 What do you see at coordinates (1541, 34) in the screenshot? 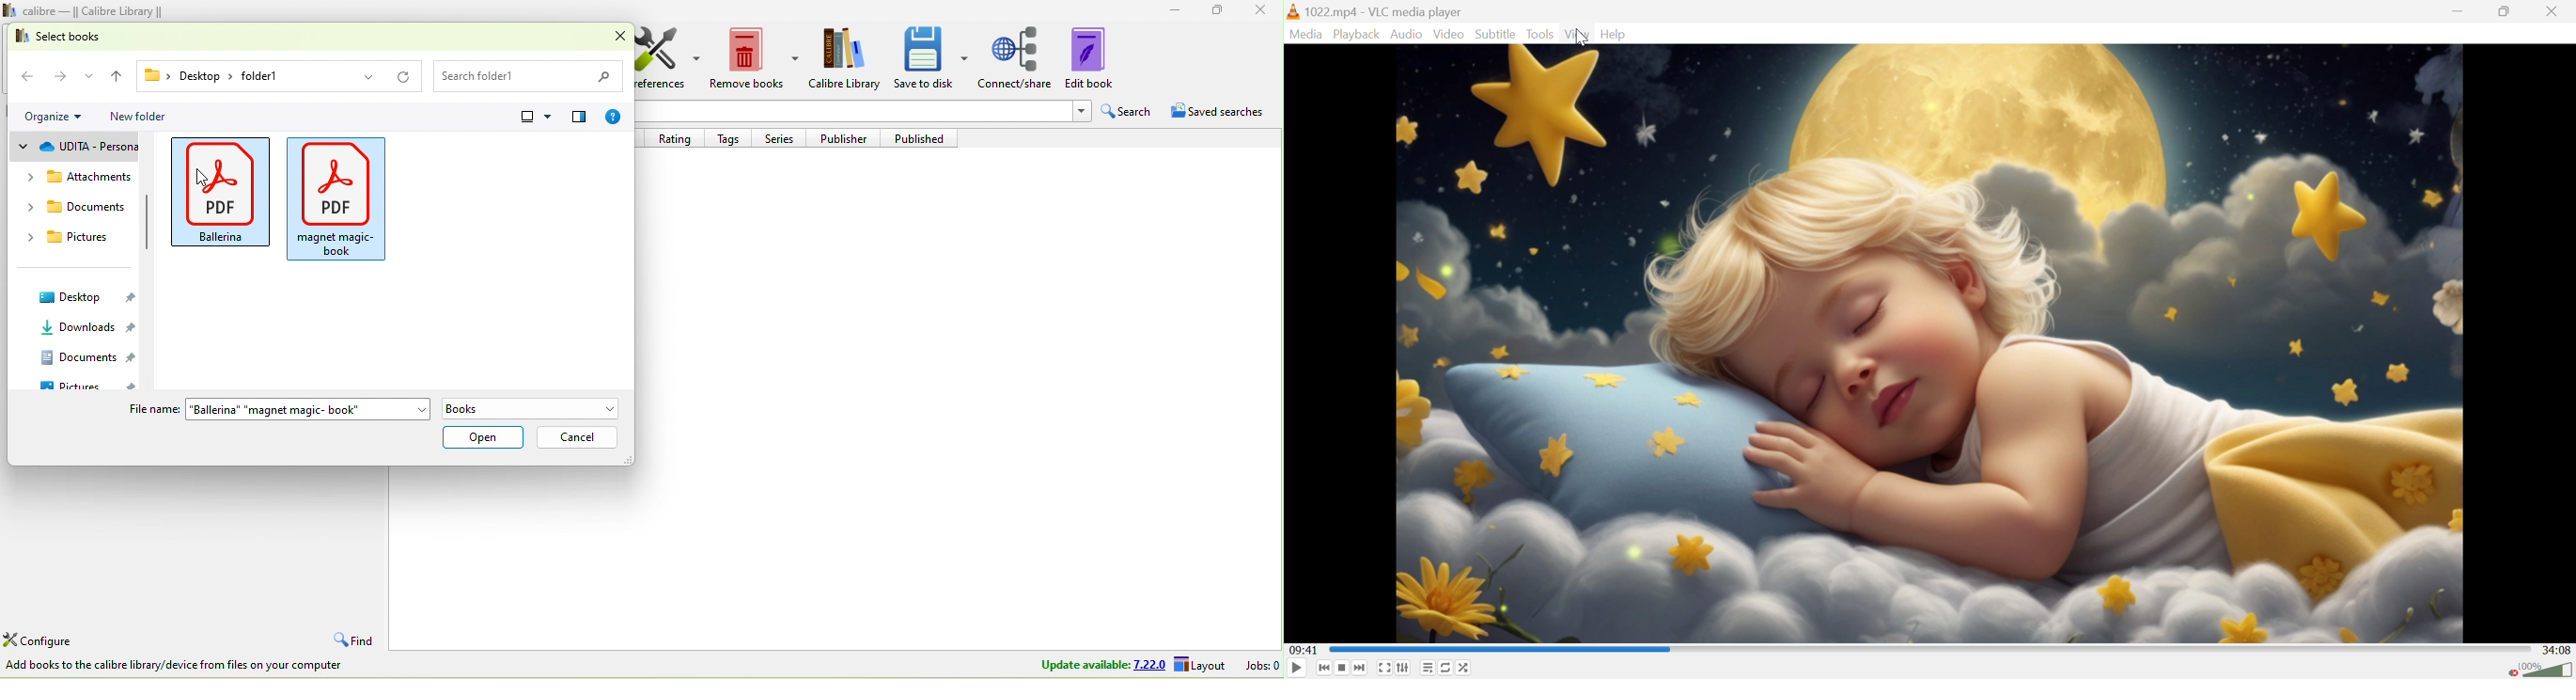
I see `Tools` at bounding box center [1541, 34].